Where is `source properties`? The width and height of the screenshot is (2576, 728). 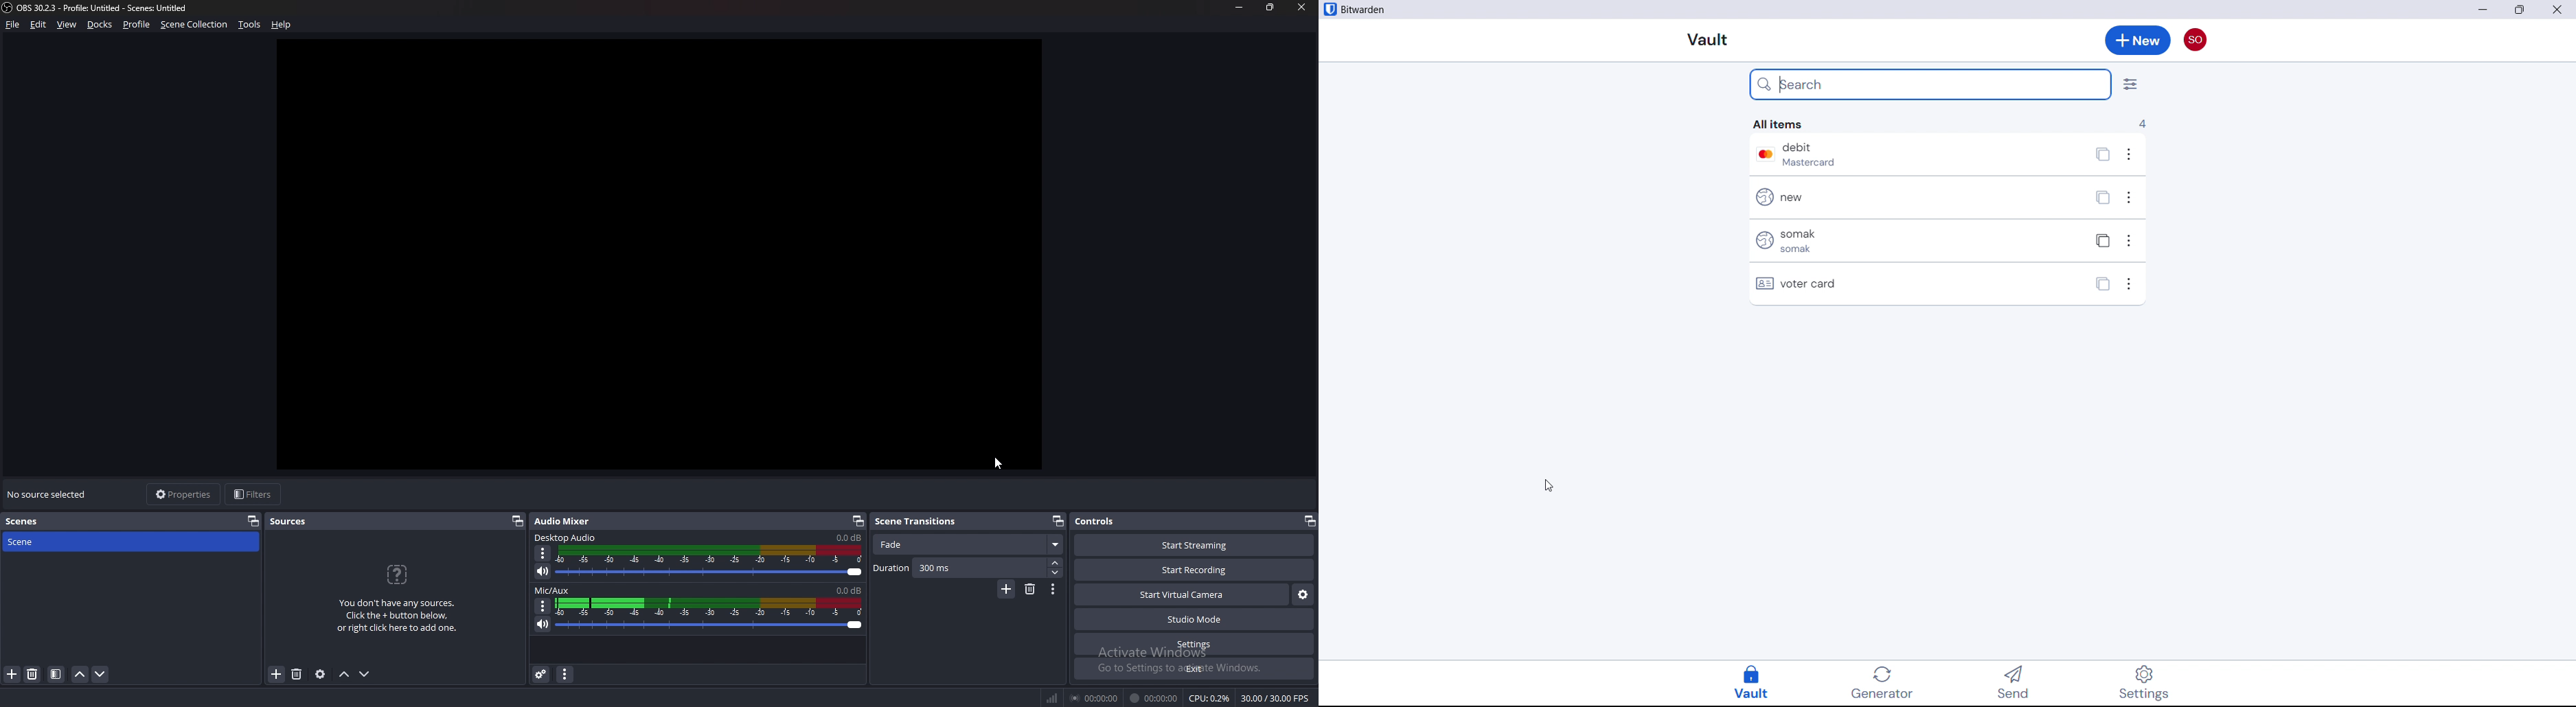 source properties is located at coordinates (319, 675).